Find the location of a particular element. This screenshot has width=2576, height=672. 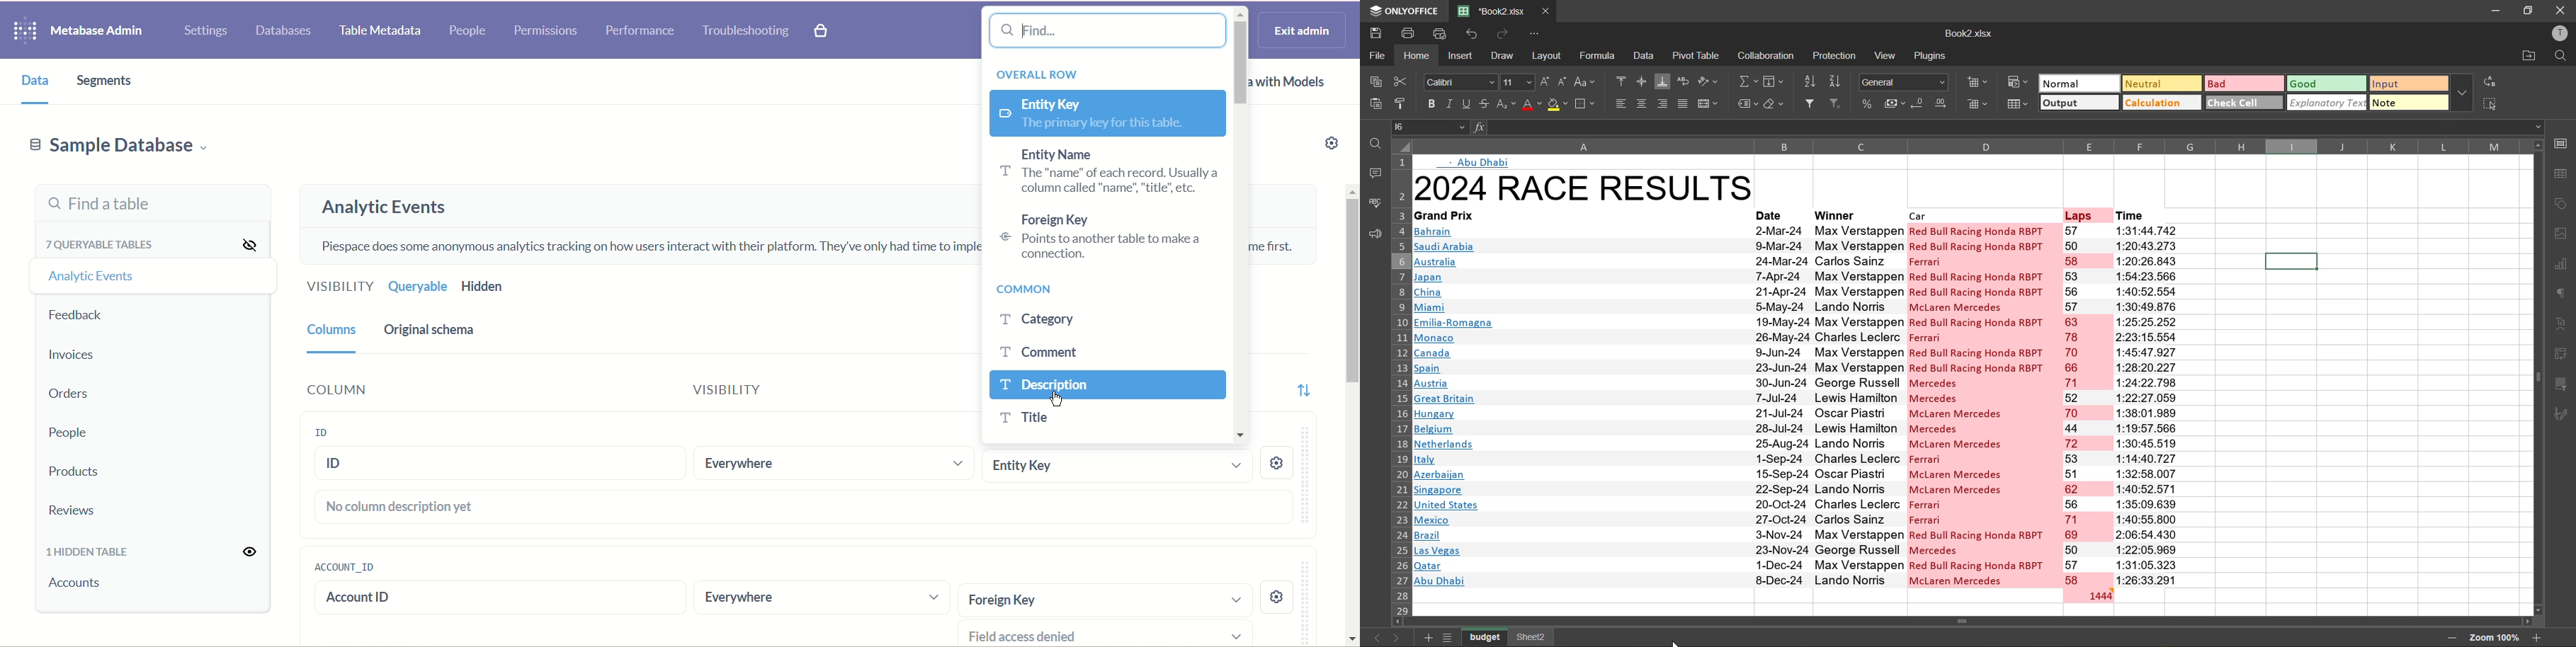

cursor is located at coordinates (1677, 643).